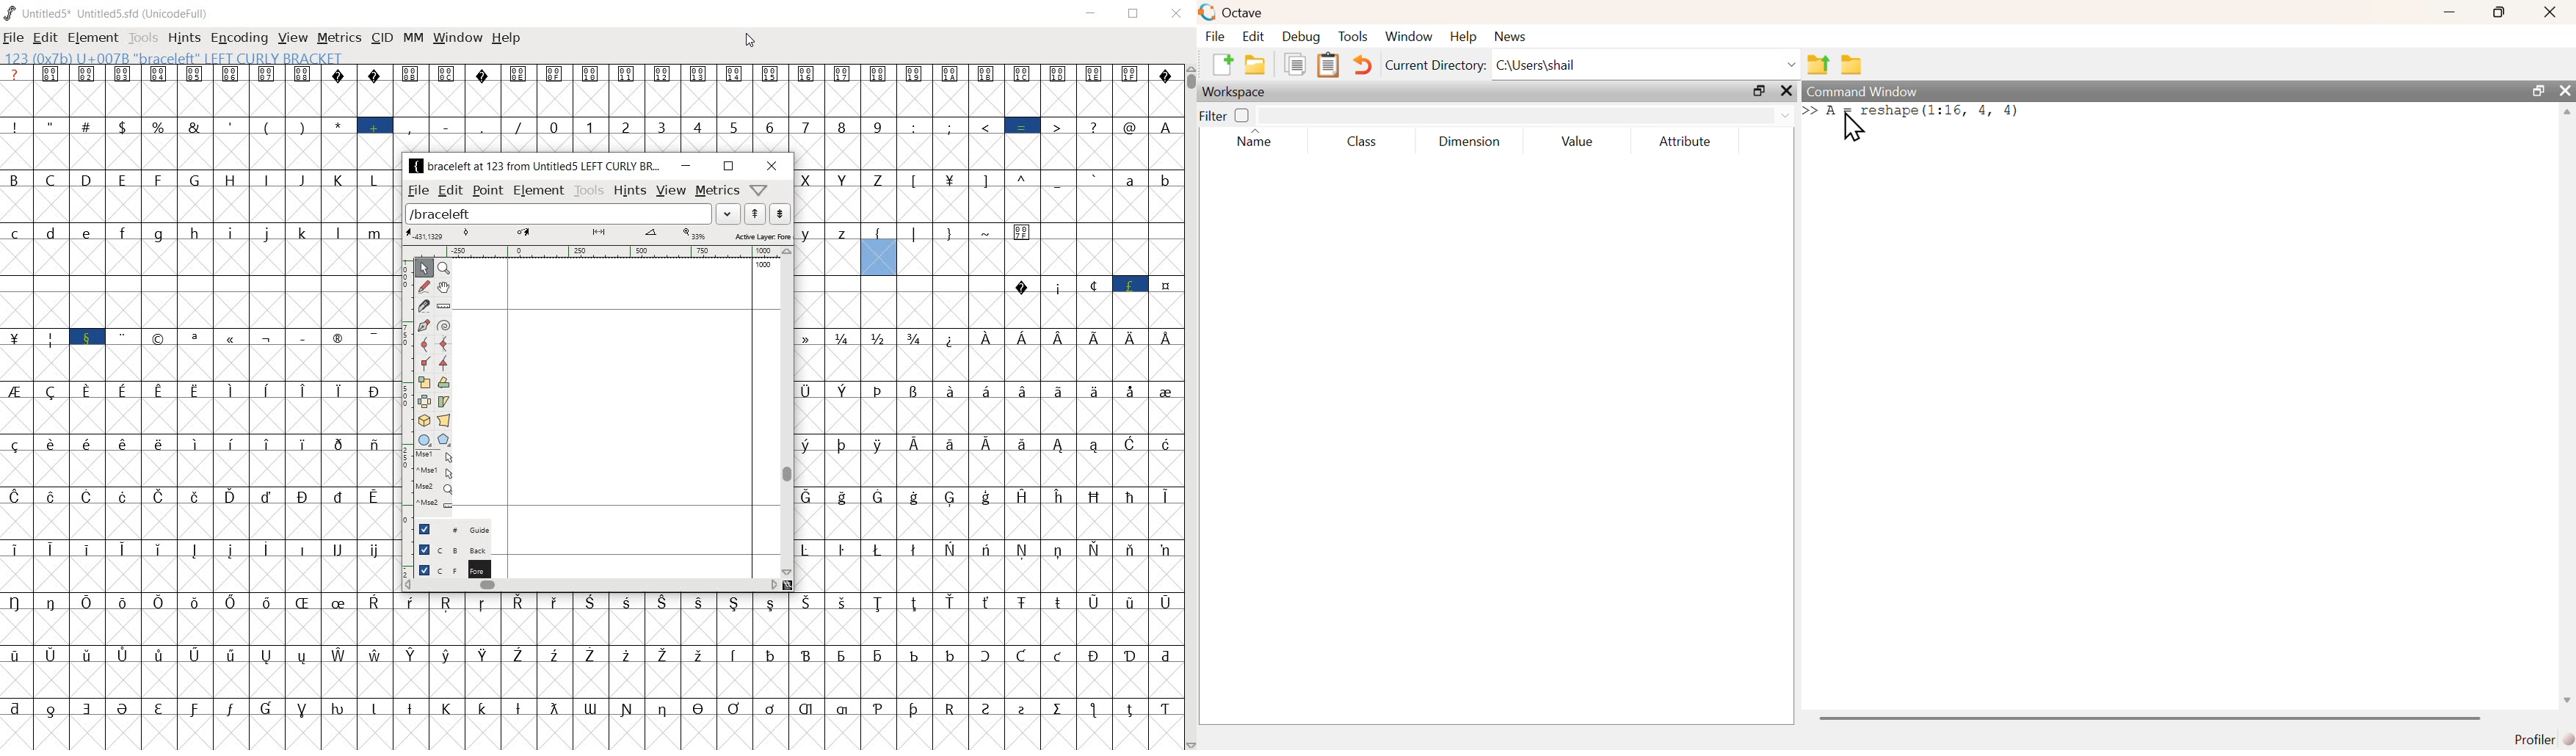  Describe the element at coordinates (2448, 14) in the screenshot. I see `minimize` at that location.